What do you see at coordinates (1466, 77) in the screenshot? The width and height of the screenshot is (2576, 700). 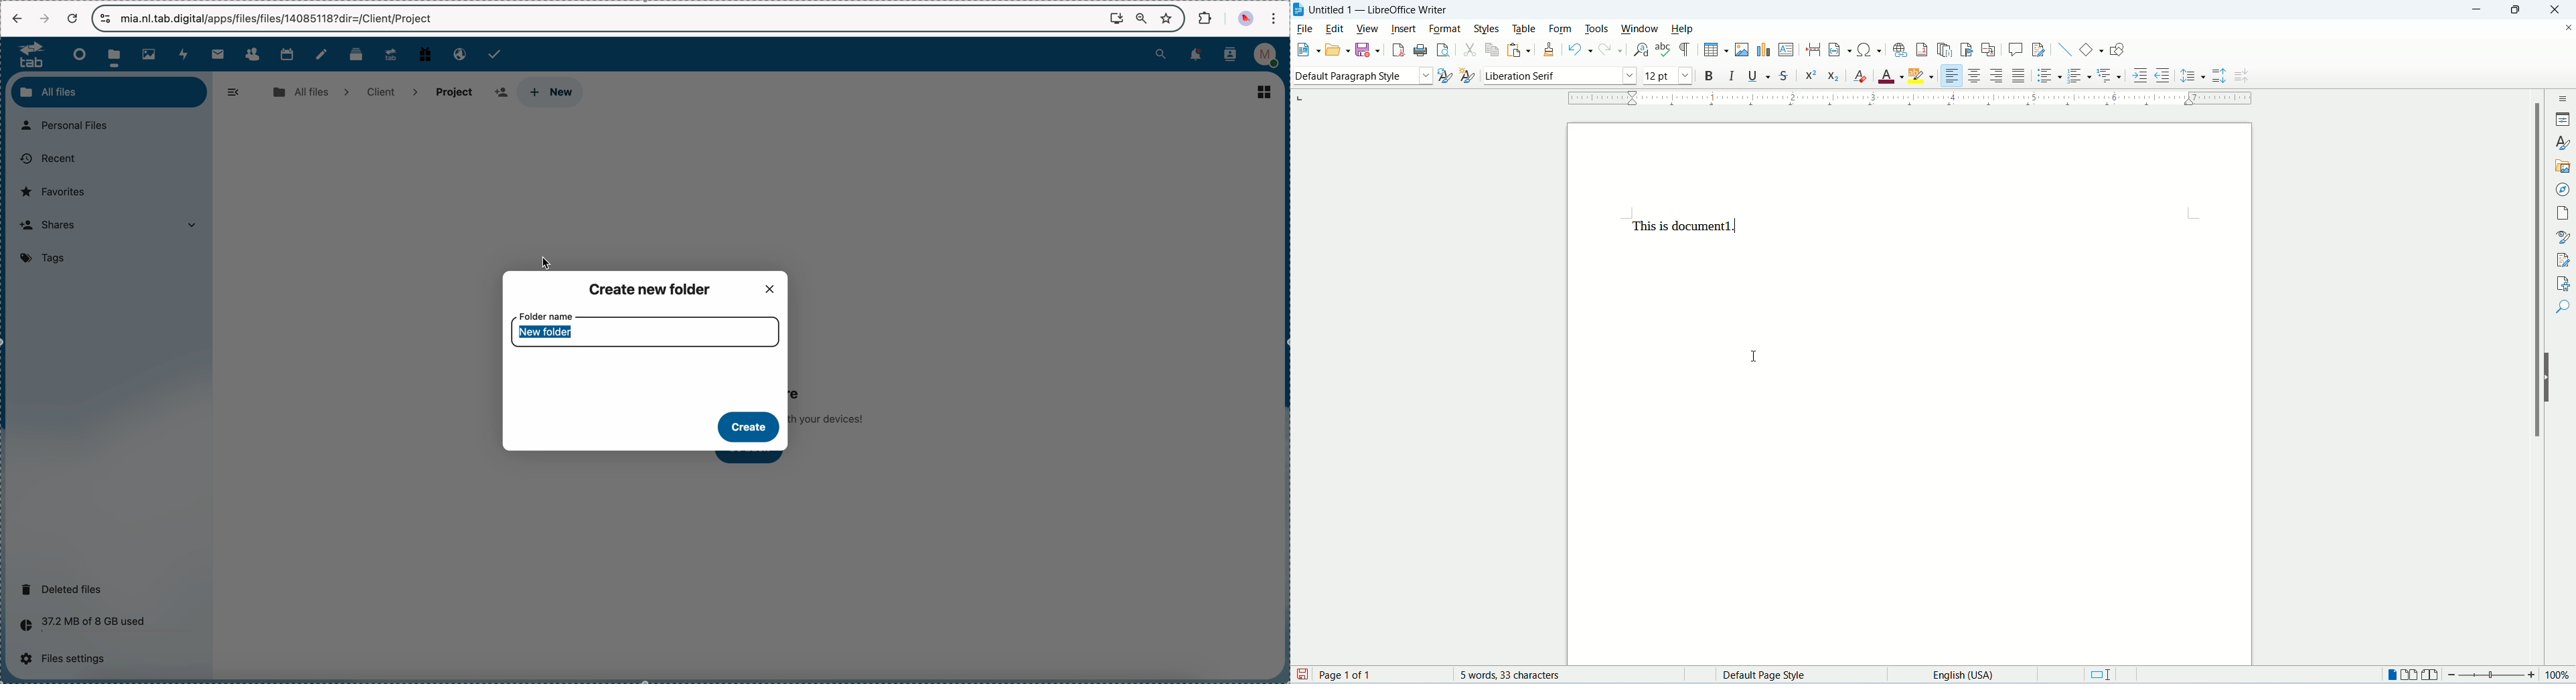 I see `select new style` at bounding box center [1466, 77].